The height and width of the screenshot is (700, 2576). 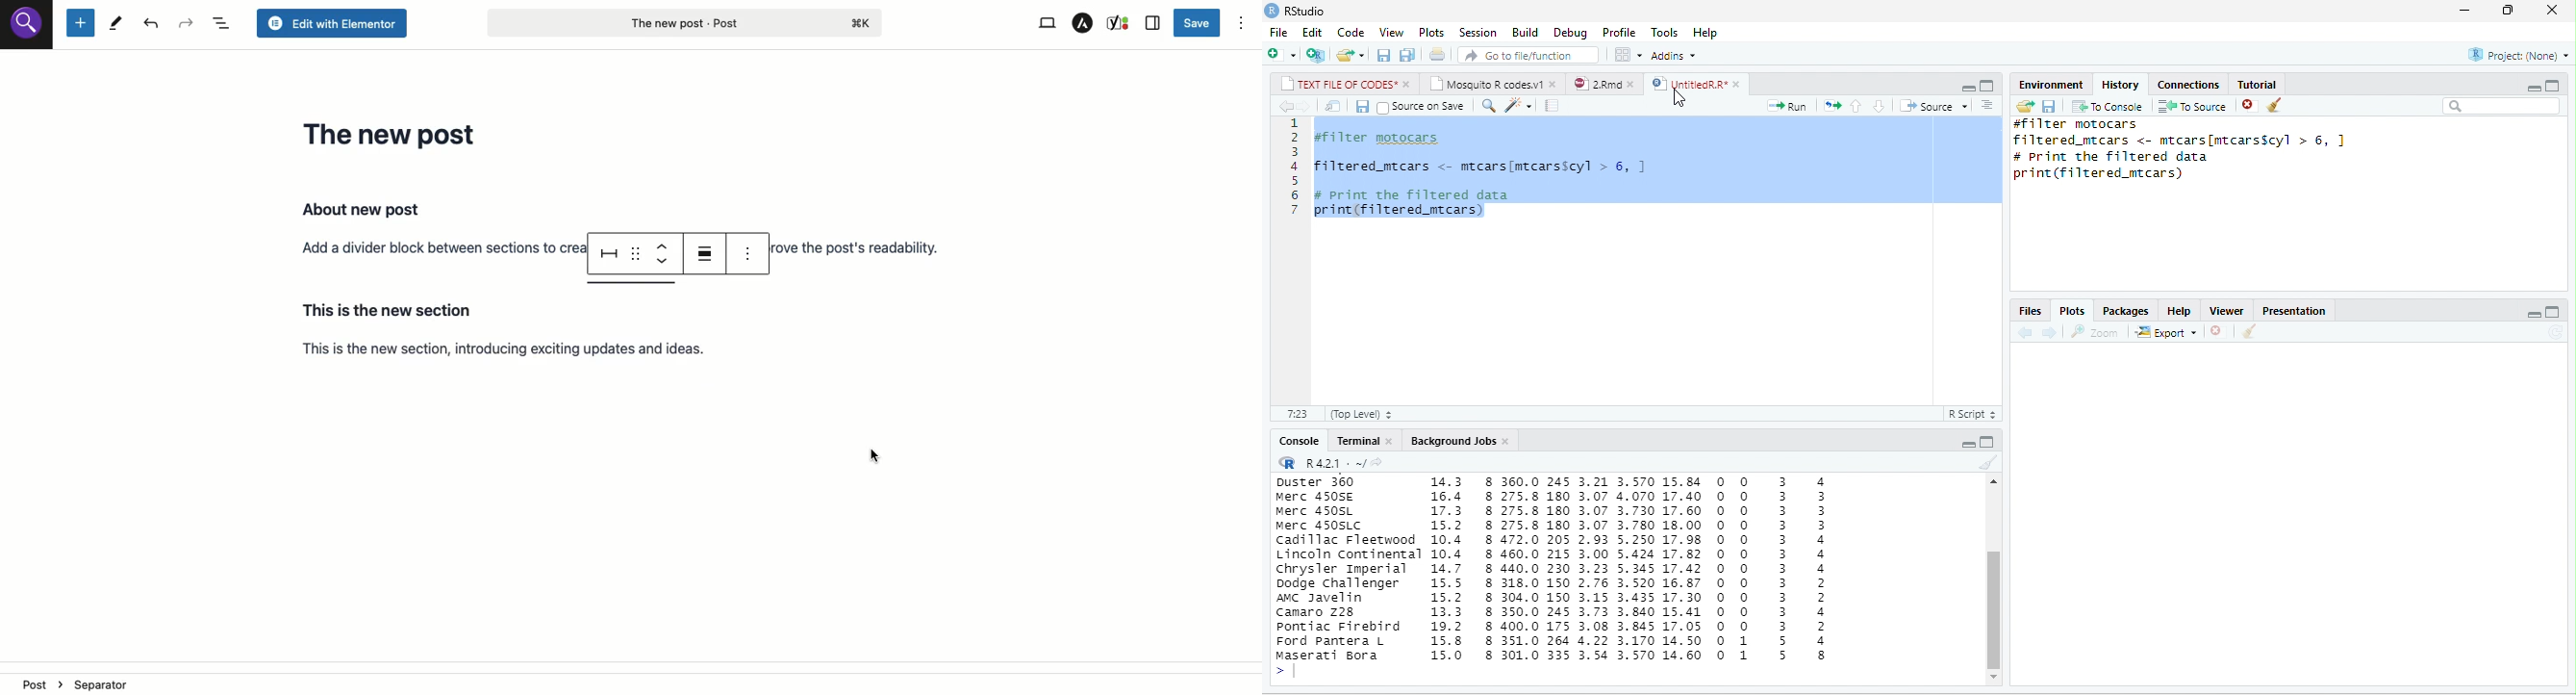 What do you see at coordinates (1570, 34) in the screenshot?
I see `Debug` at bounding box center [1570, 34].